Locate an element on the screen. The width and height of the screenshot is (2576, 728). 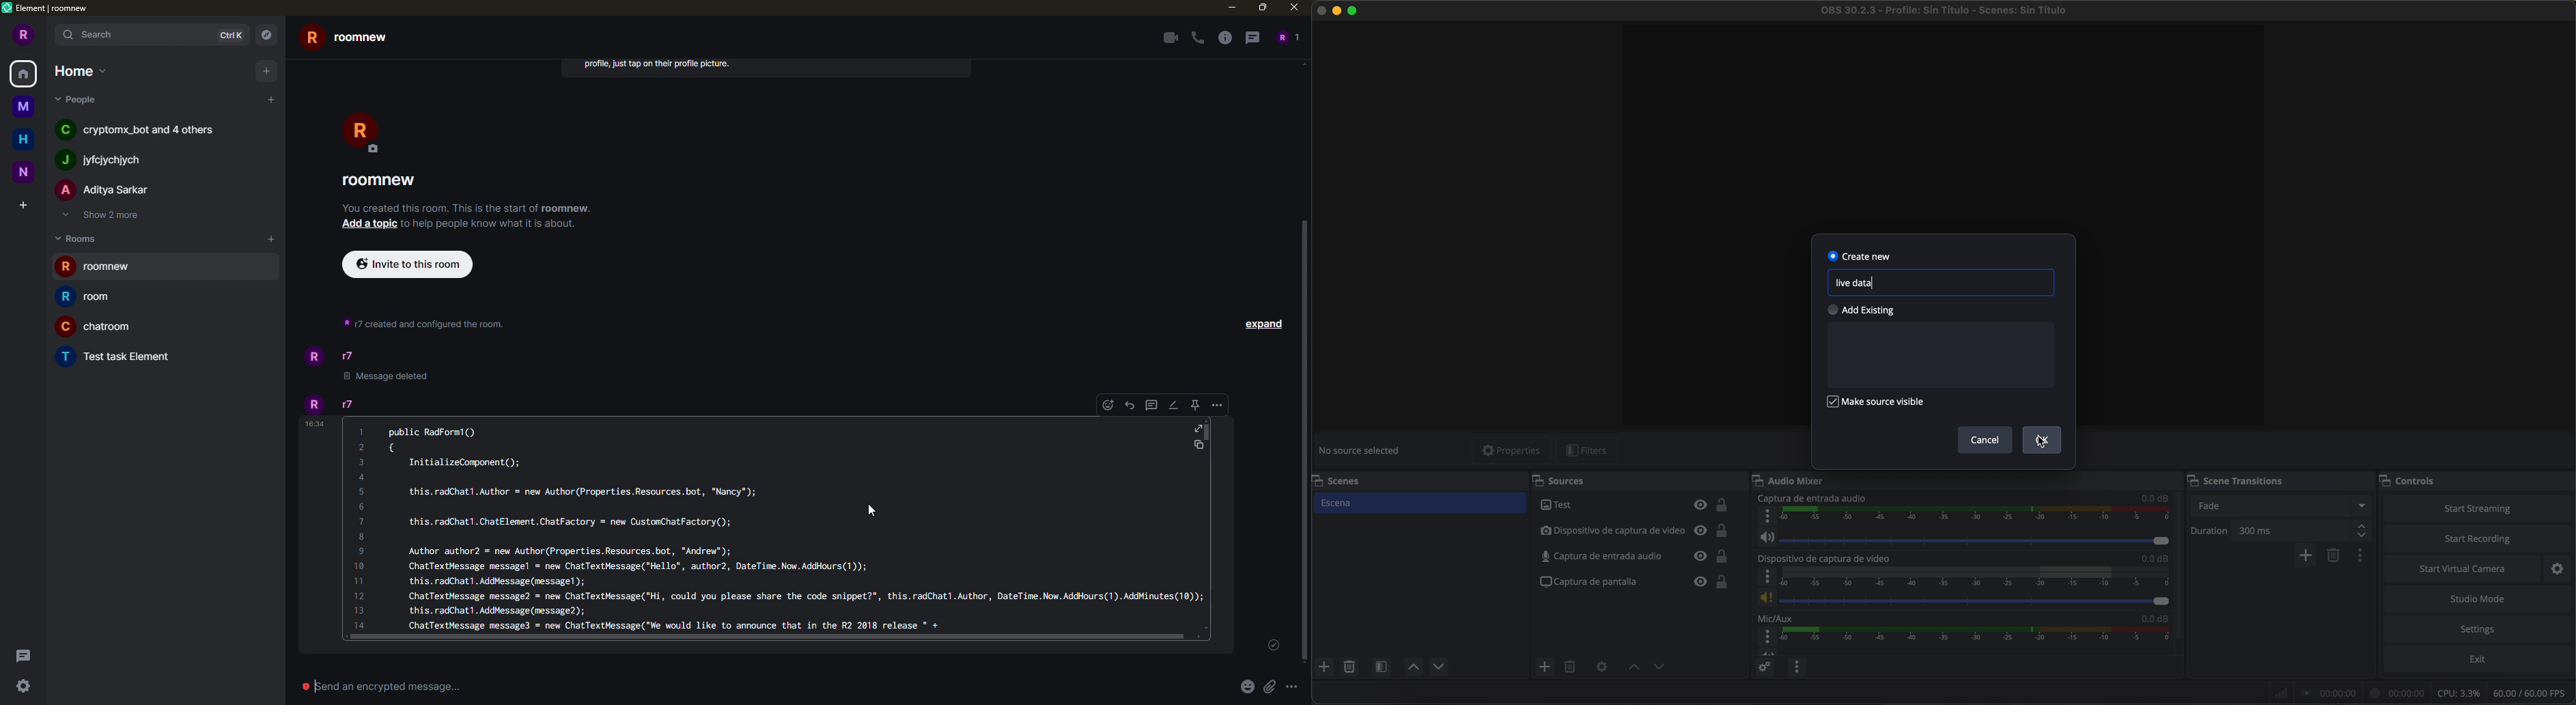
attach is located at coordinates (1269, 685).